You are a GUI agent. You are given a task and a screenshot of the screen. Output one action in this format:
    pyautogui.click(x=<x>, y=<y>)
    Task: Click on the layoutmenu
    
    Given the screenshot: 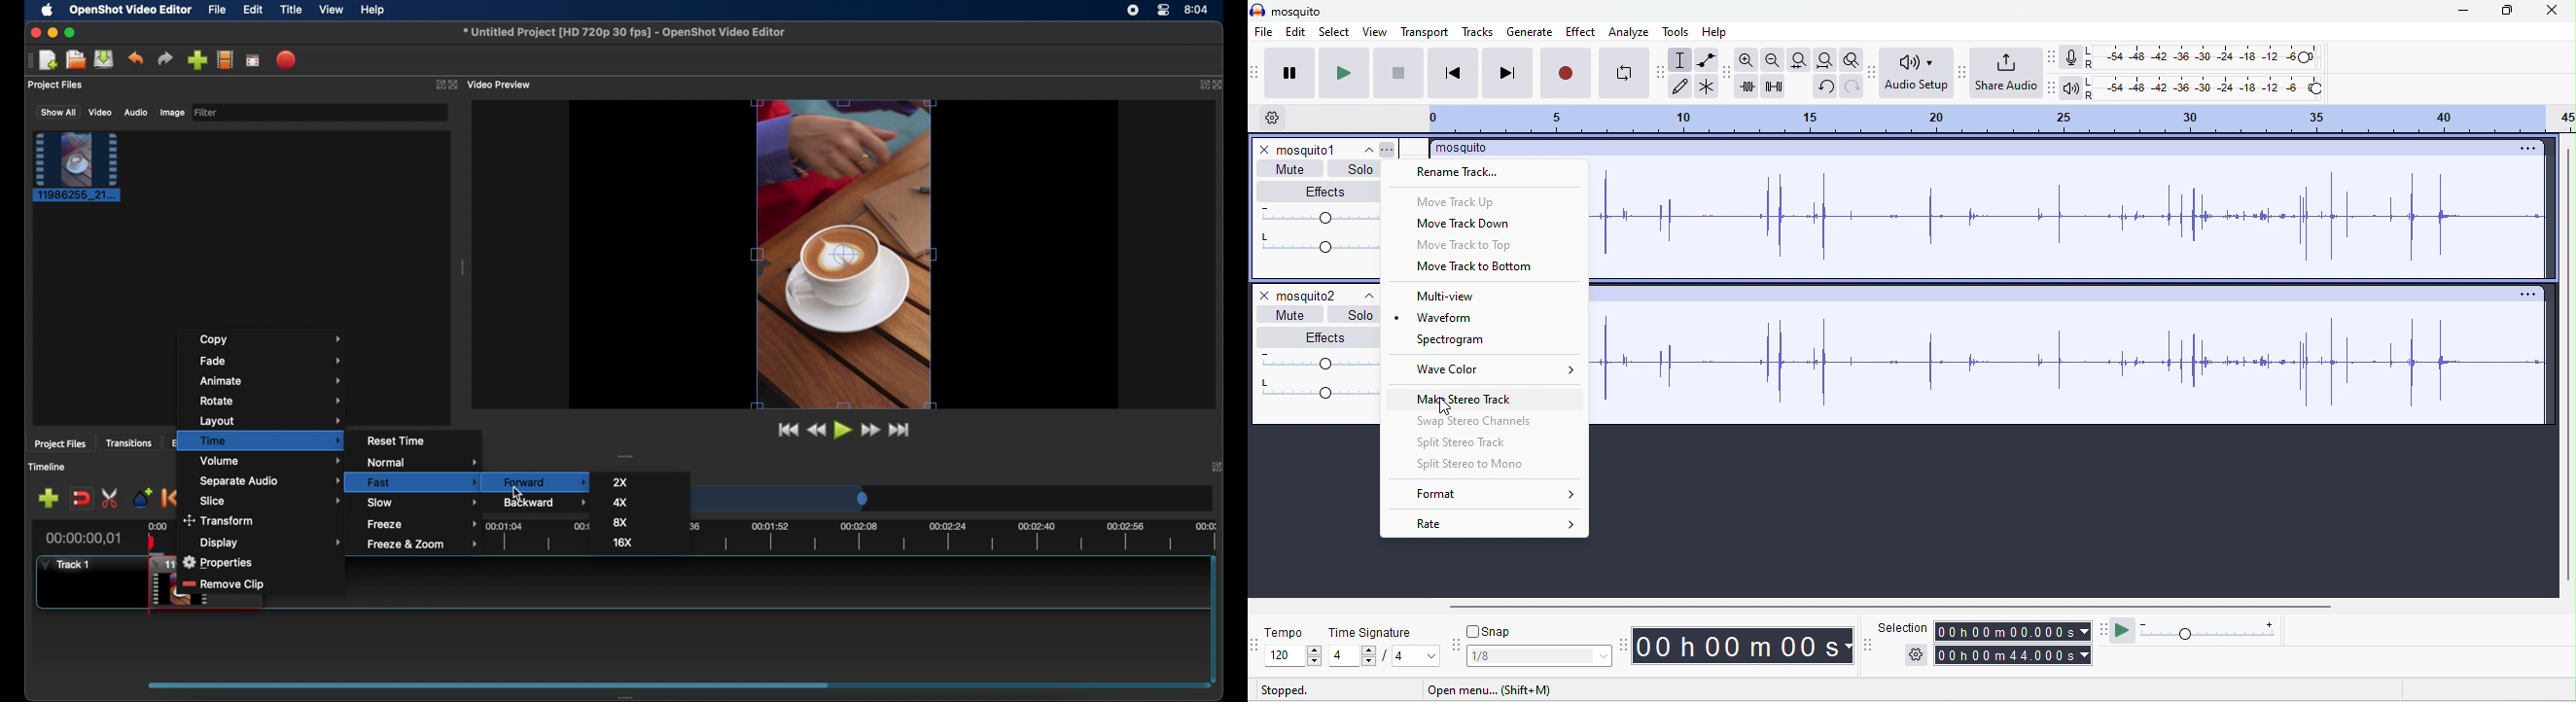 What is the action you would take?
    pyautogui.click(x=270, y=420)
    